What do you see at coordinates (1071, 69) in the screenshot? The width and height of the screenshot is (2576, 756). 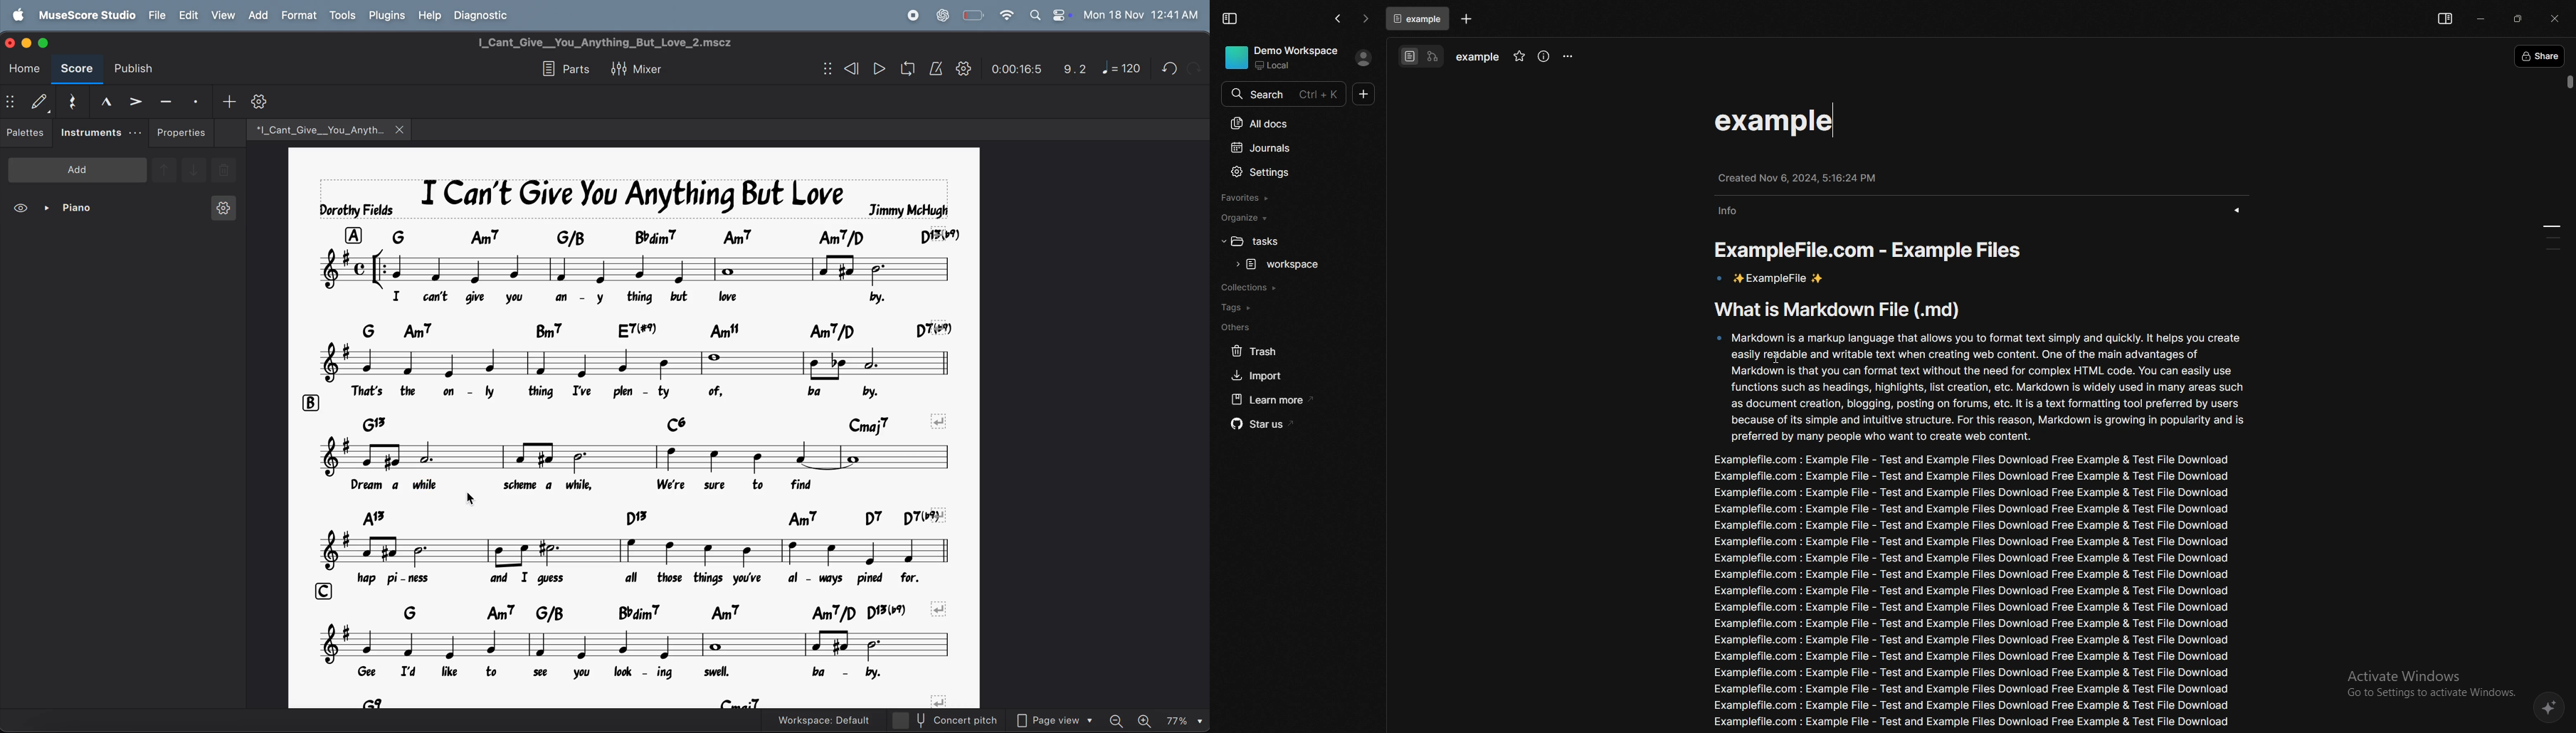 I see `9.2` at bounding box center [1071, 69].